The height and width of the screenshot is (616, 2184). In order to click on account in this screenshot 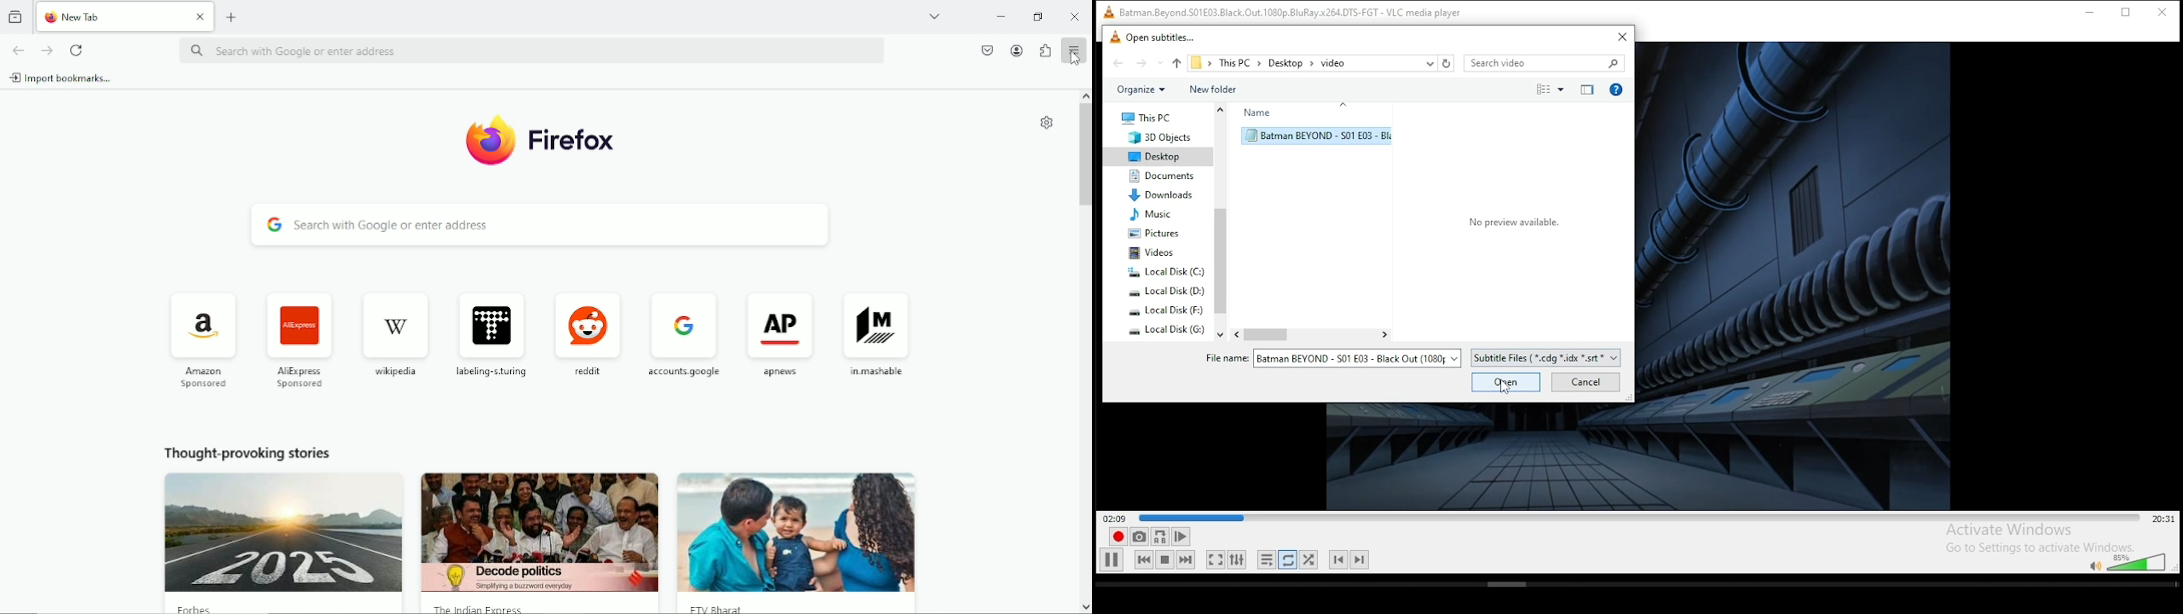, I will do `click(1014, 51)`.